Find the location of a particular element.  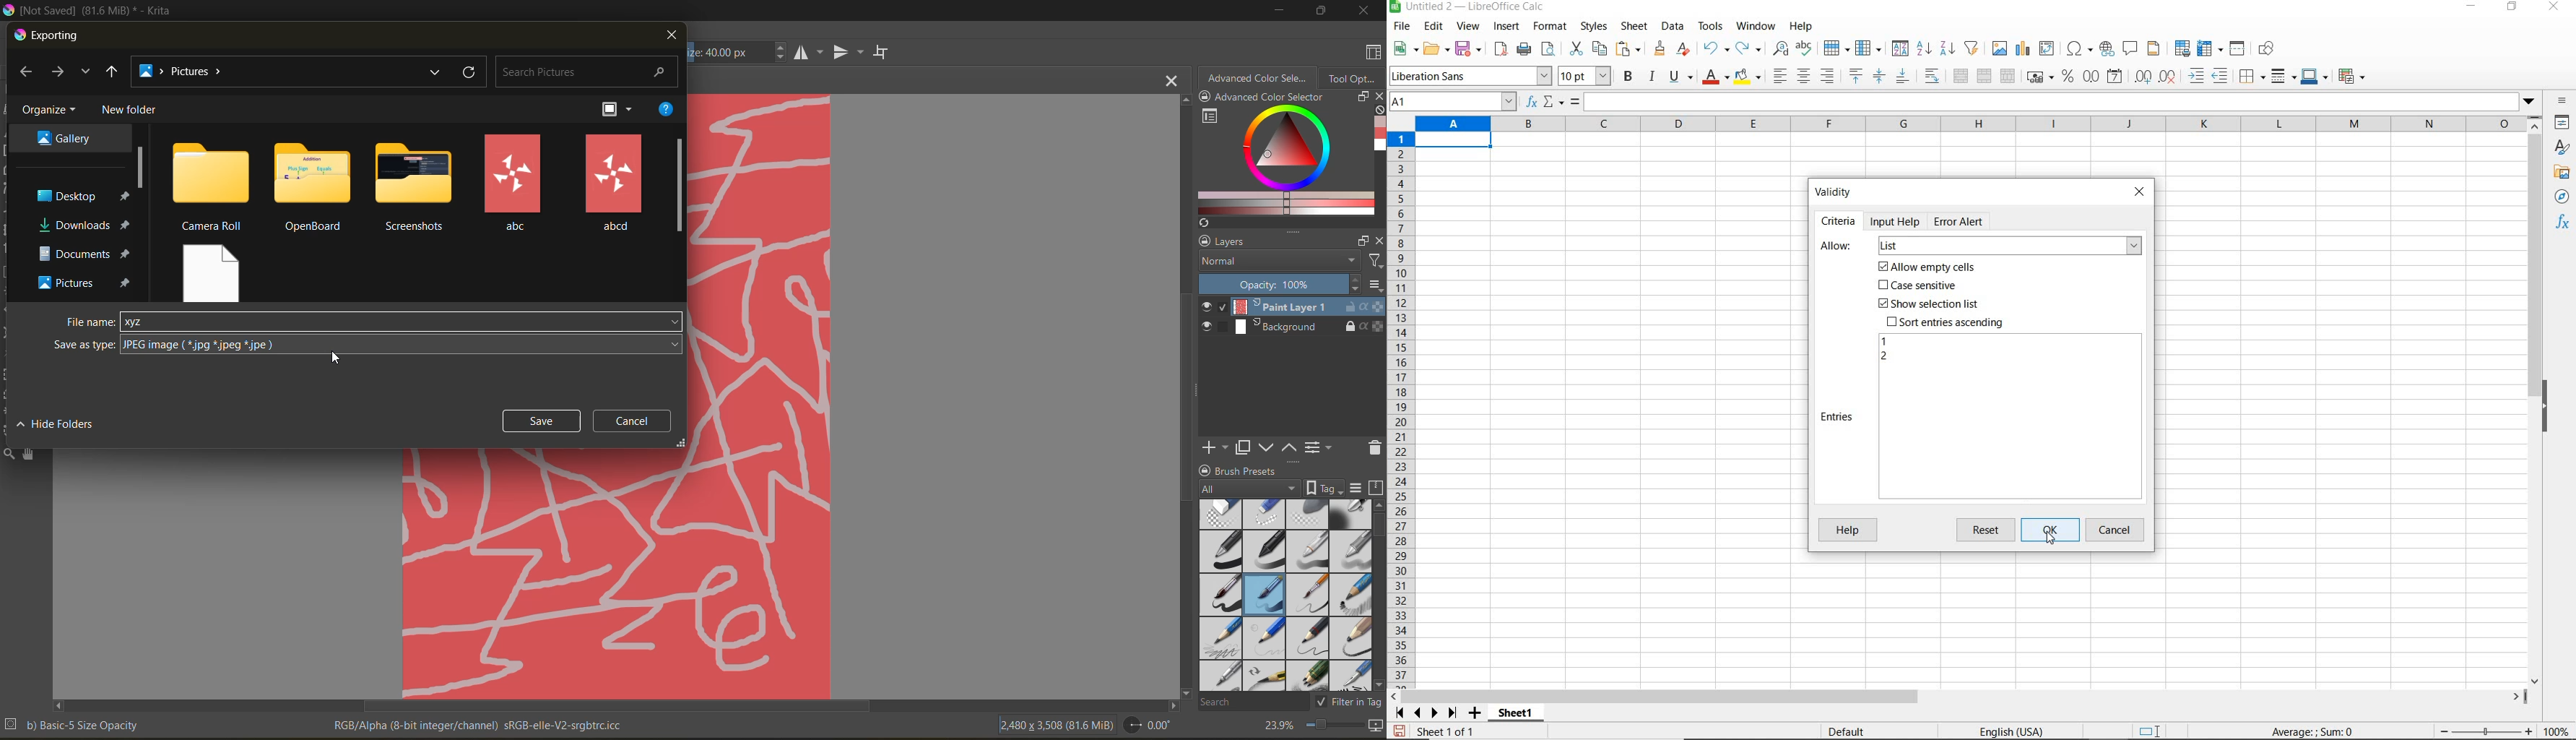

show draw functions is located at coordinates (2269, 49).